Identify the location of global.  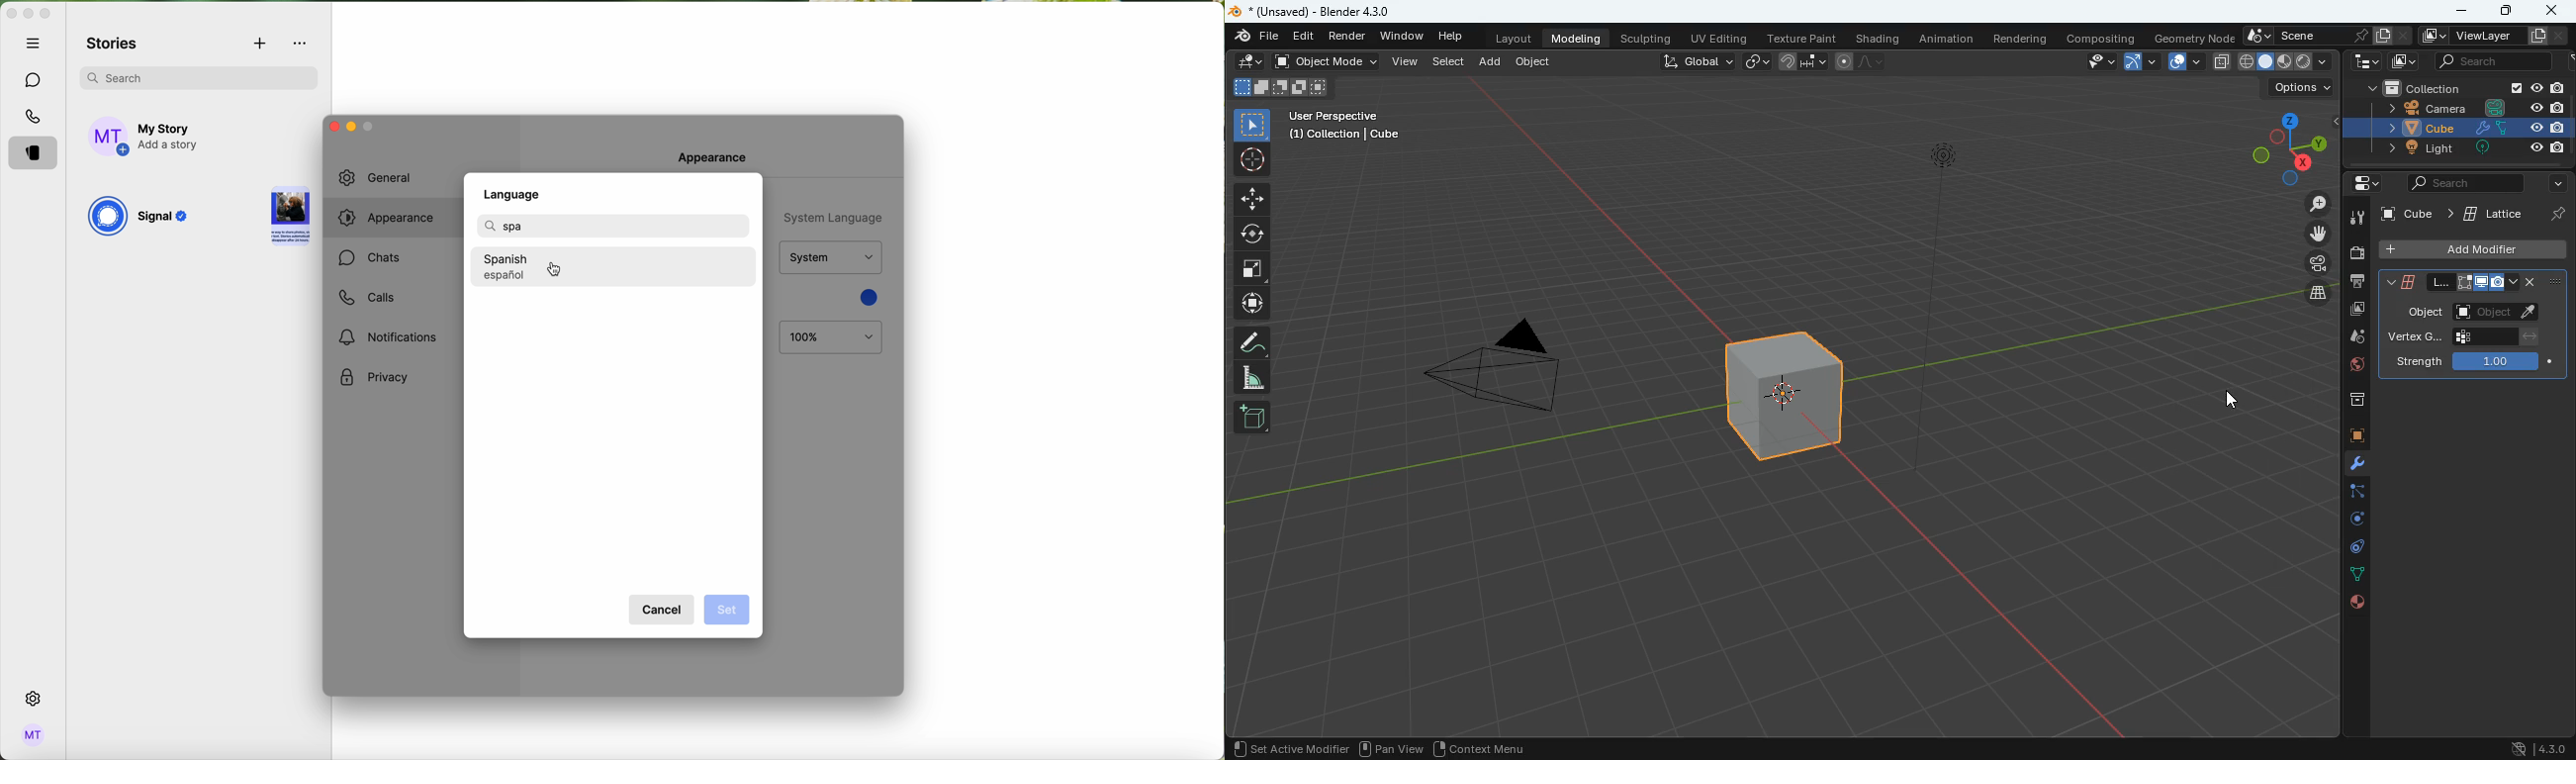
(1698, 61).